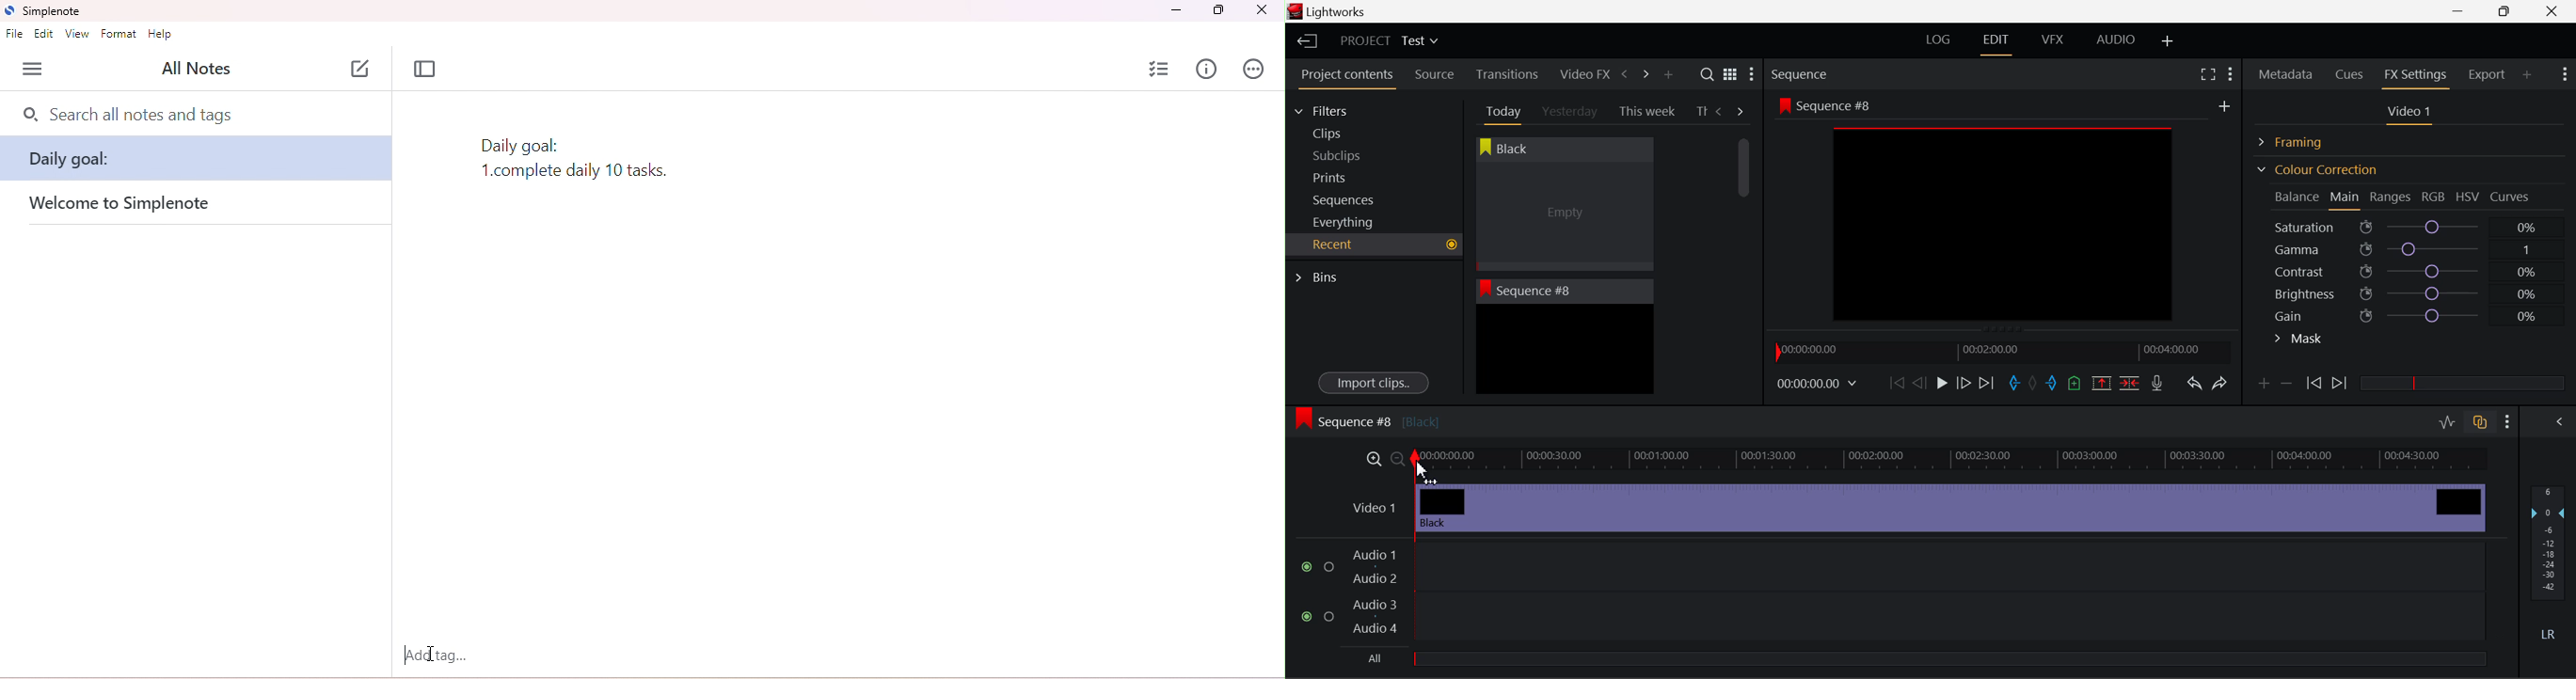 The image size is (2576, 700). Describe the element at coordinates (1371, 504) in the screenshot. I see `Video 1` at that location.